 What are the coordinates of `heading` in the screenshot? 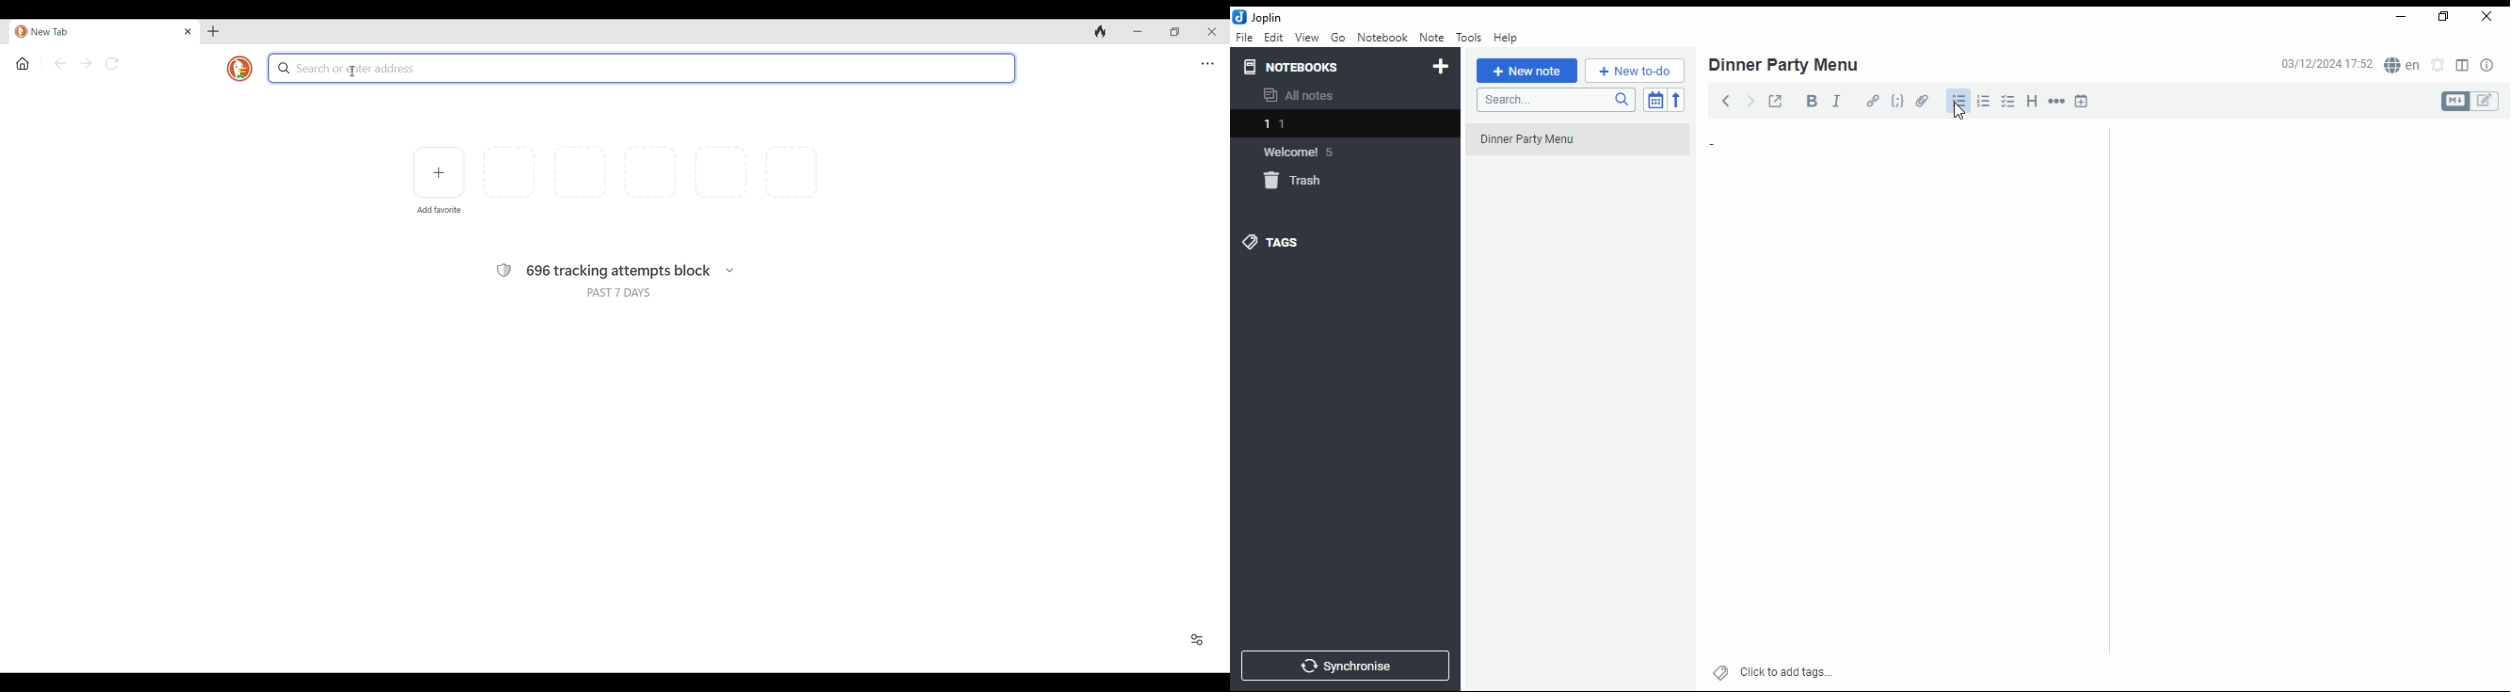 It's located at (2035, 102).